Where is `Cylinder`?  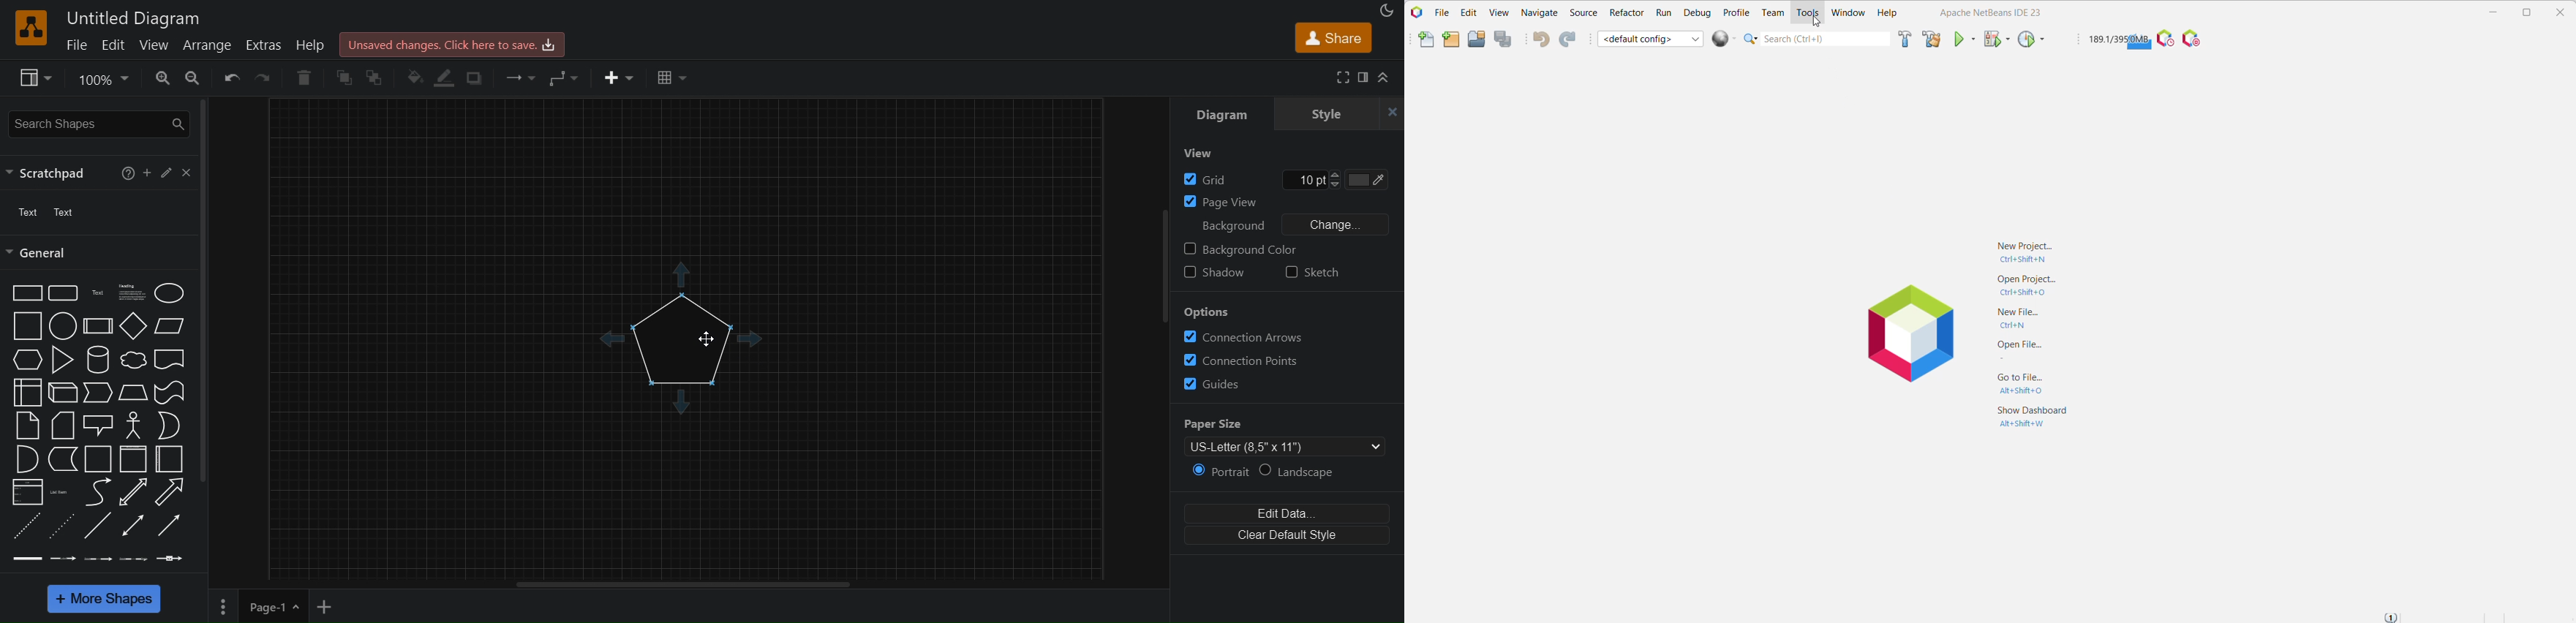
Cylinder is located at coordinates (99, 360).